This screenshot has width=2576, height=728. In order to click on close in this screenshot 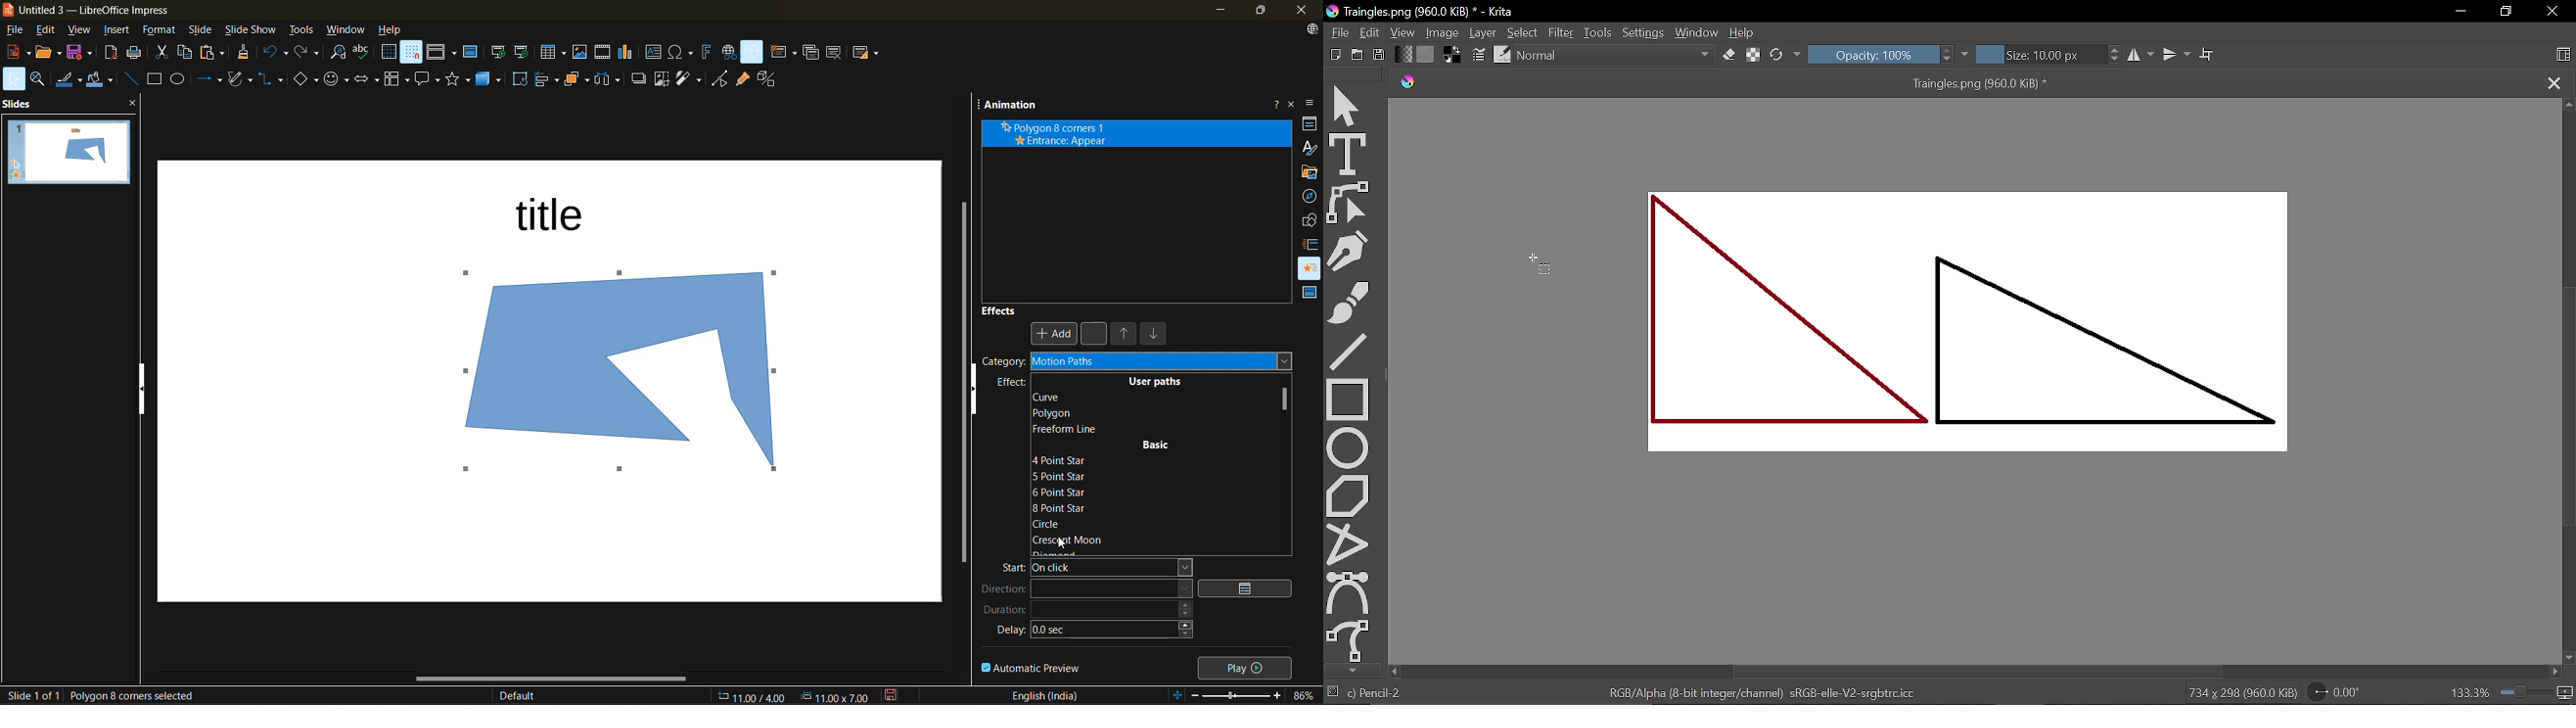, I will do `click(1305, 11)`.